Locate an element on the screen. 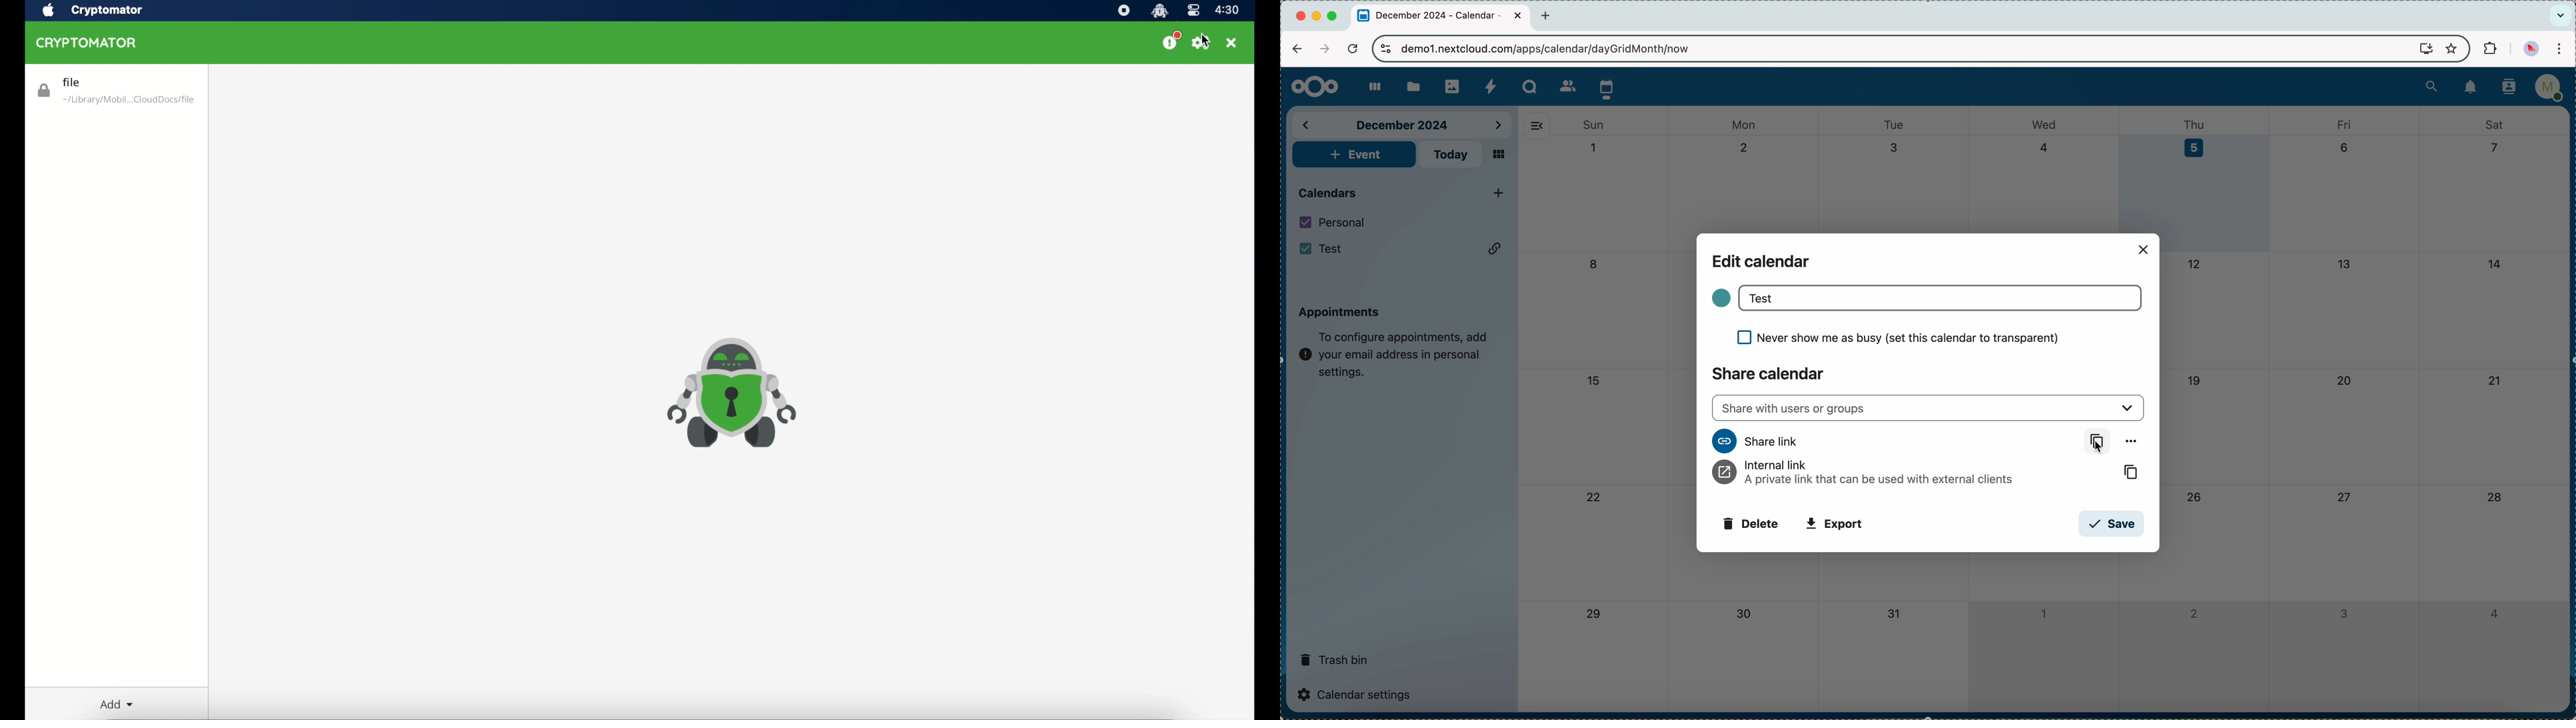  2 is located at coordinates (1748, 149).